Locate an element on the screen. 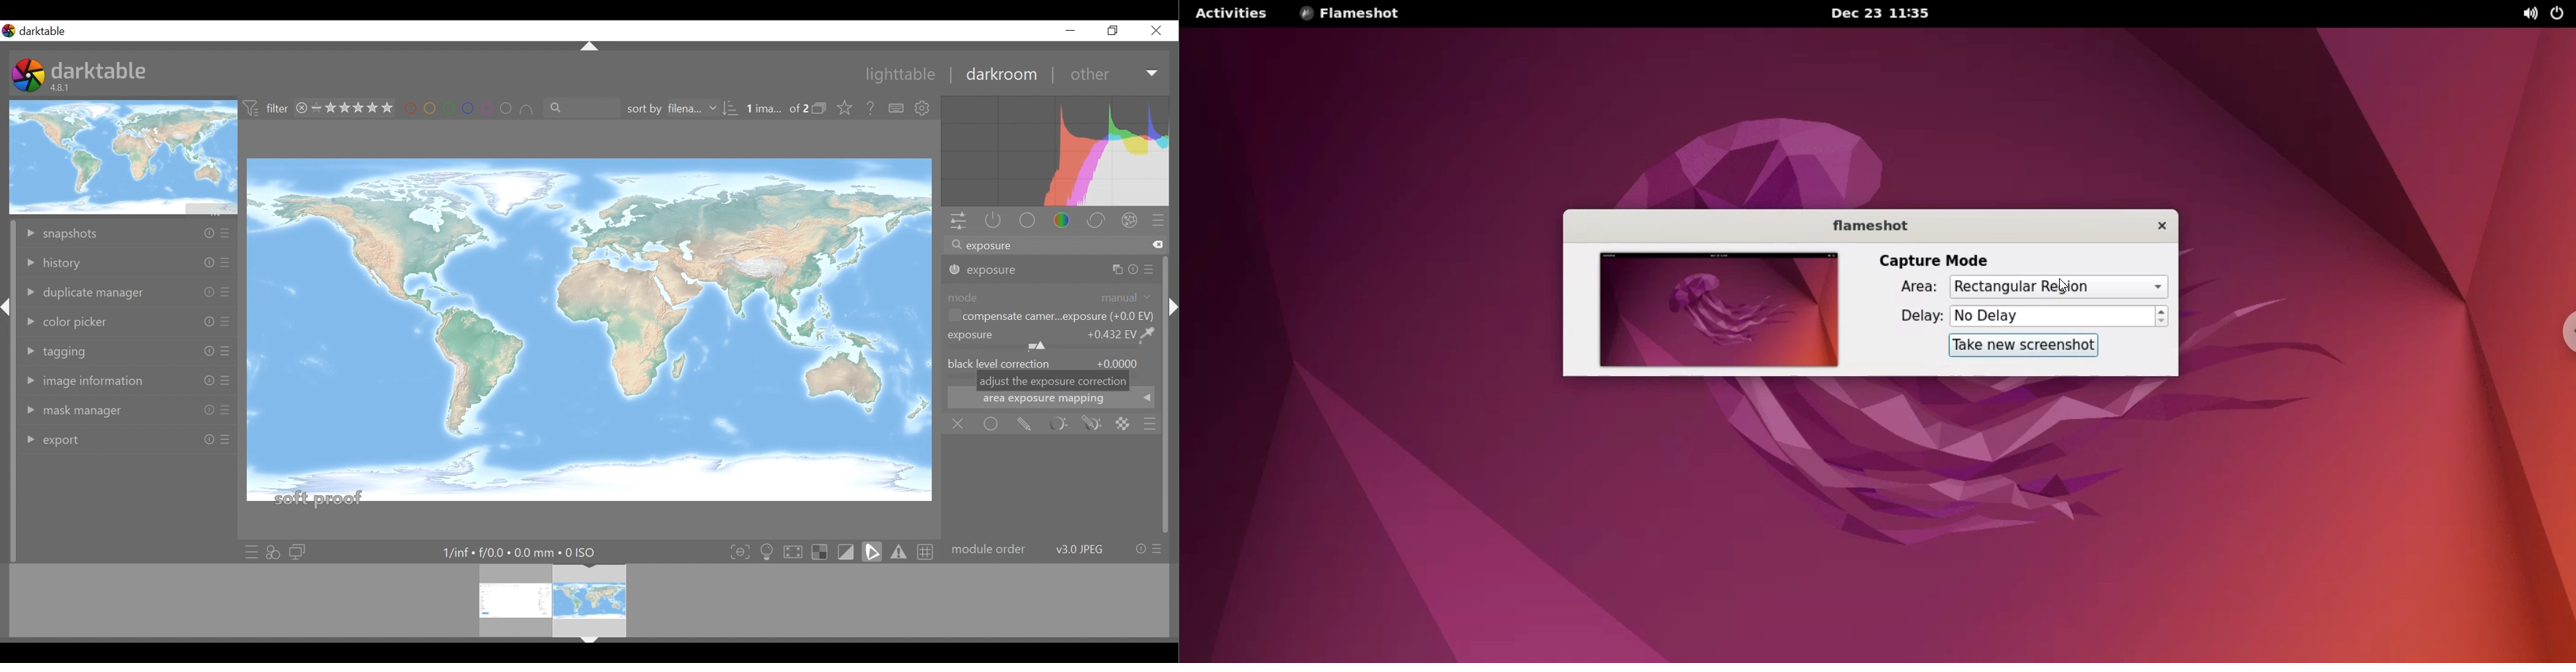 The height and width of the screenshot is (672, 2576). help is located at coordinates (872, 109).